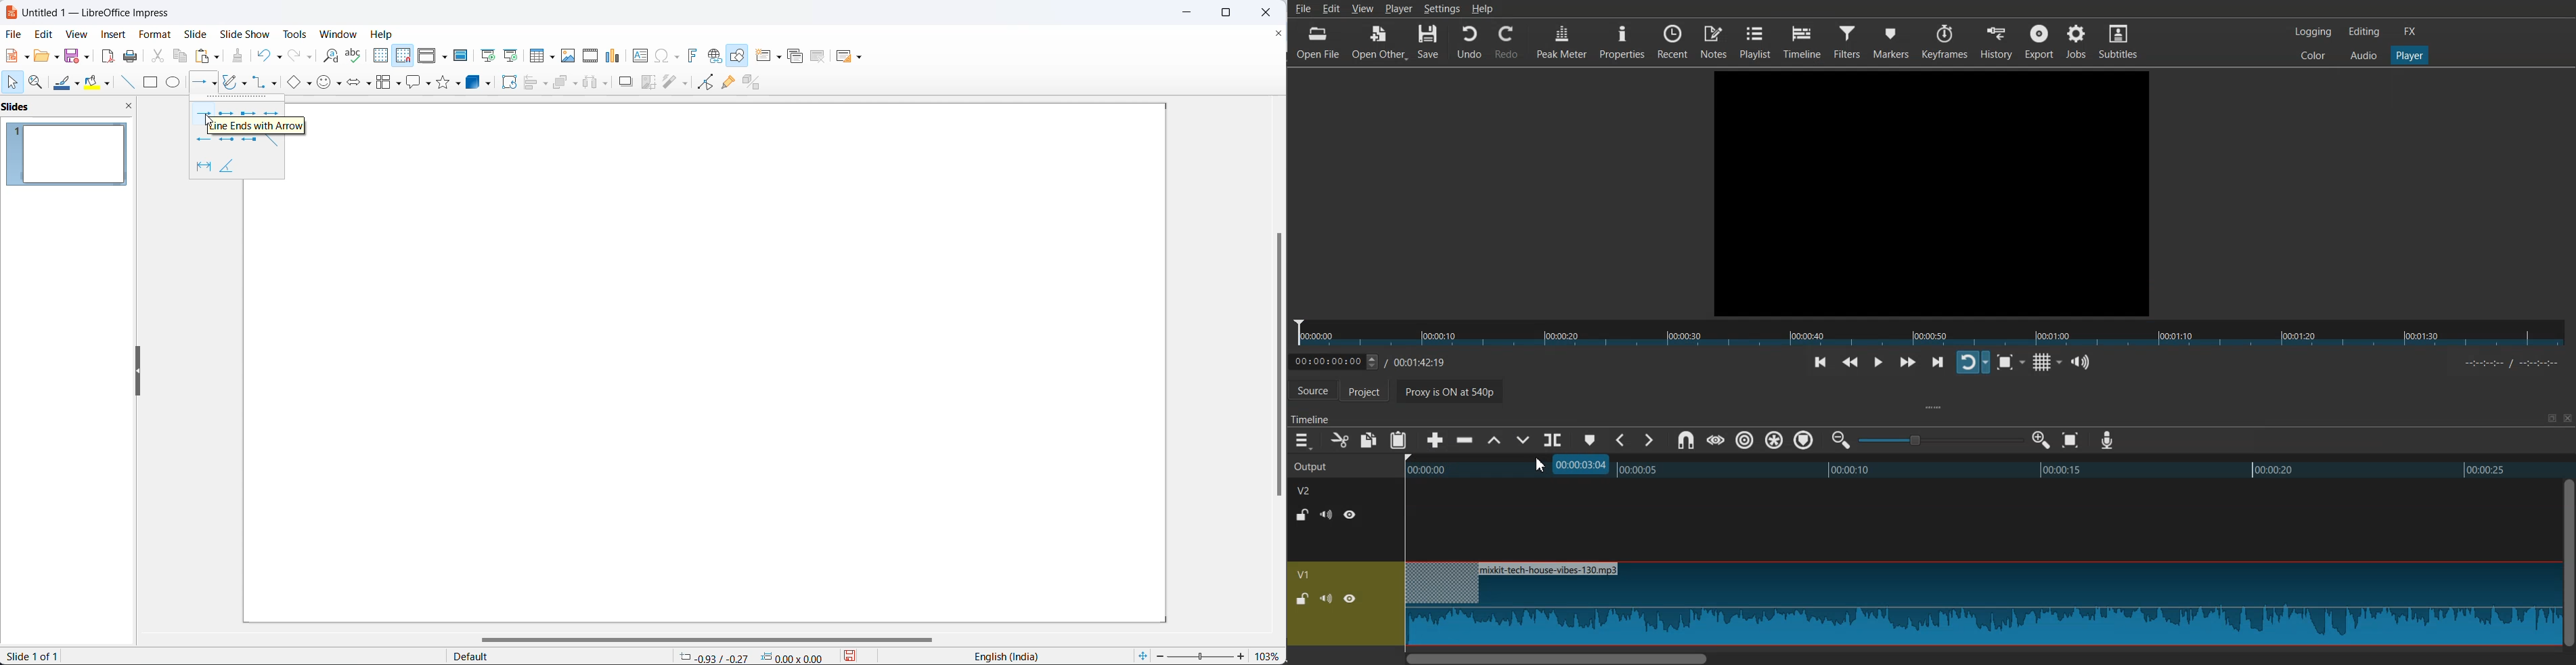  Describe the element at coordinates (2118, 40) in the screenshot. I see `Subtitles` at that location.